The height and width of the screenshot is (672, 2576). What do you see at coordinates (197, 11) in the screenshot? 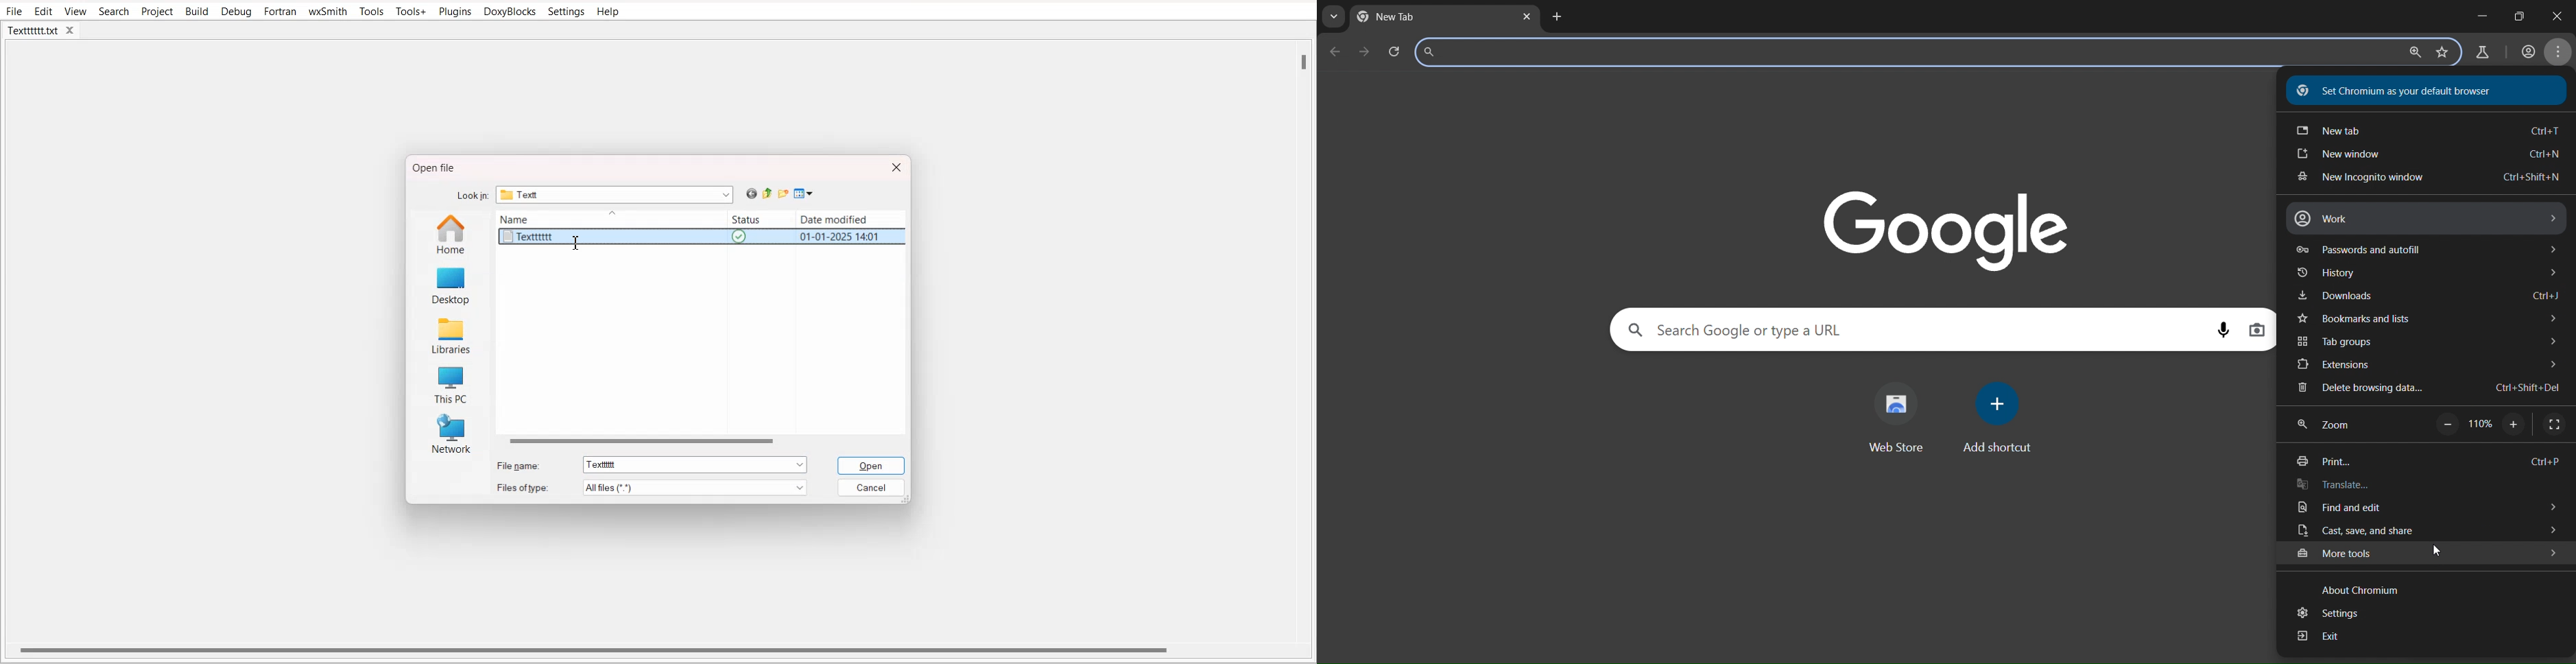
I see `Build` at bounding box center [197, 11].